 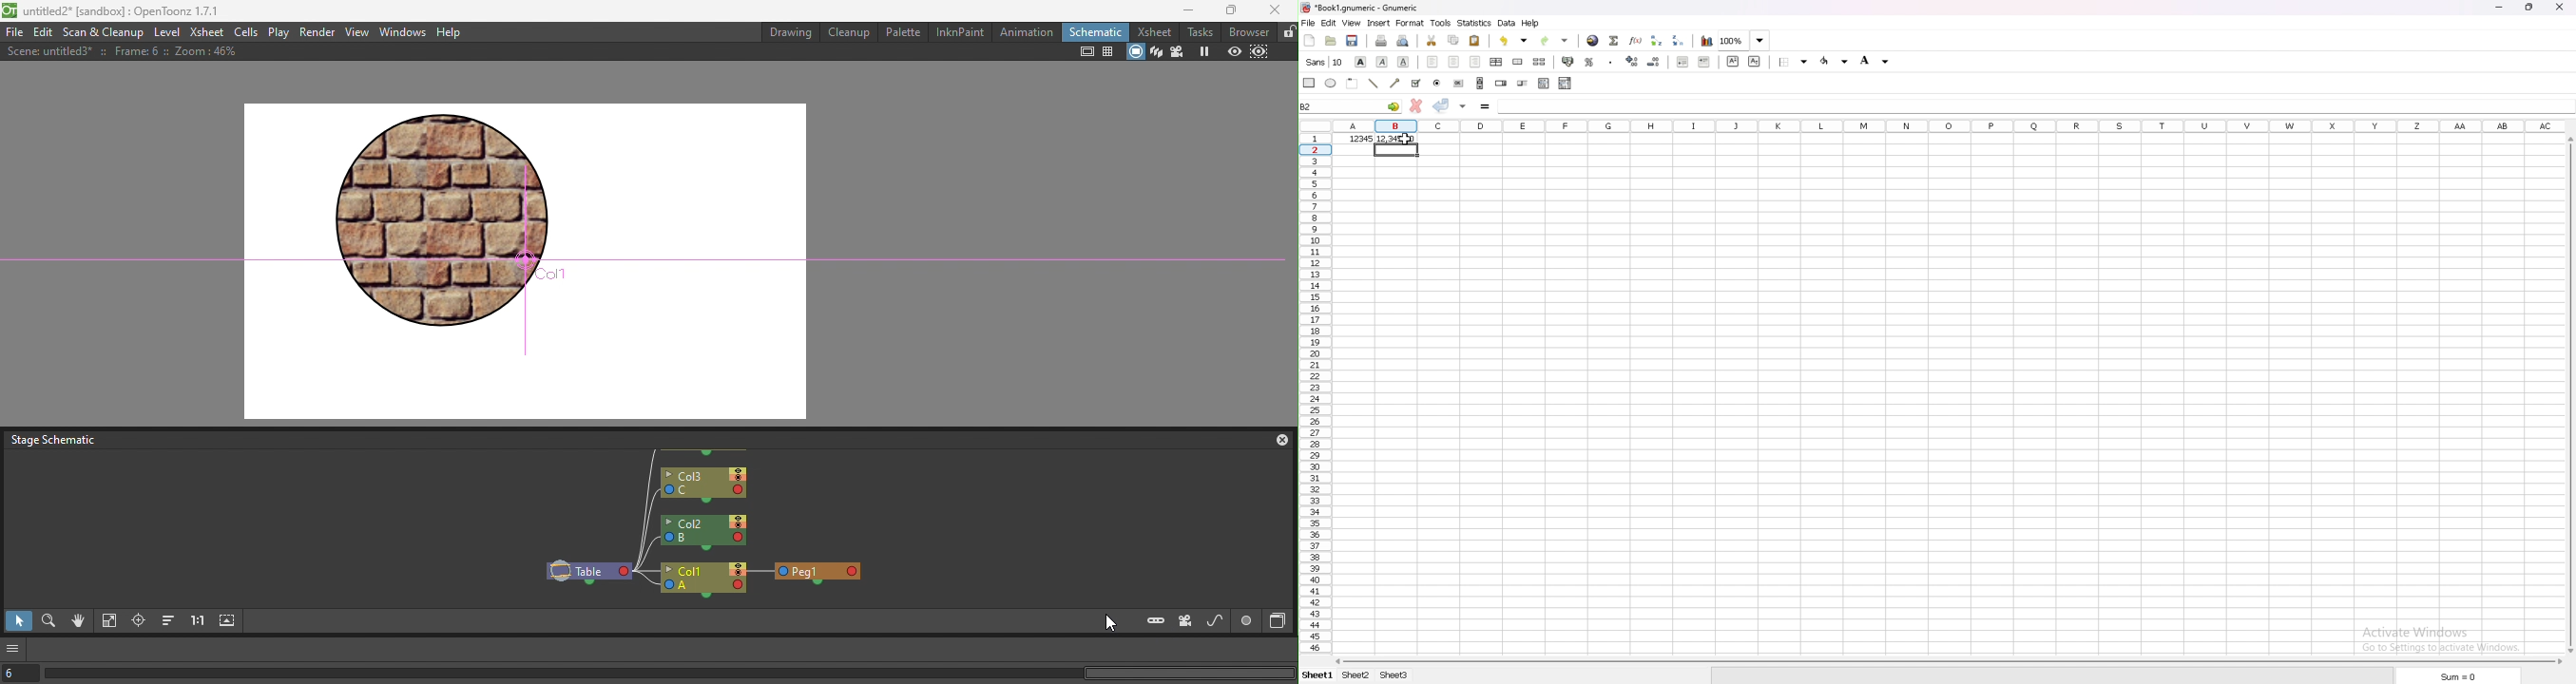 What do you see at coordinates (1480, 83) in the screenshot?
I see `scroll bar` at bounding box center [1480, 83].